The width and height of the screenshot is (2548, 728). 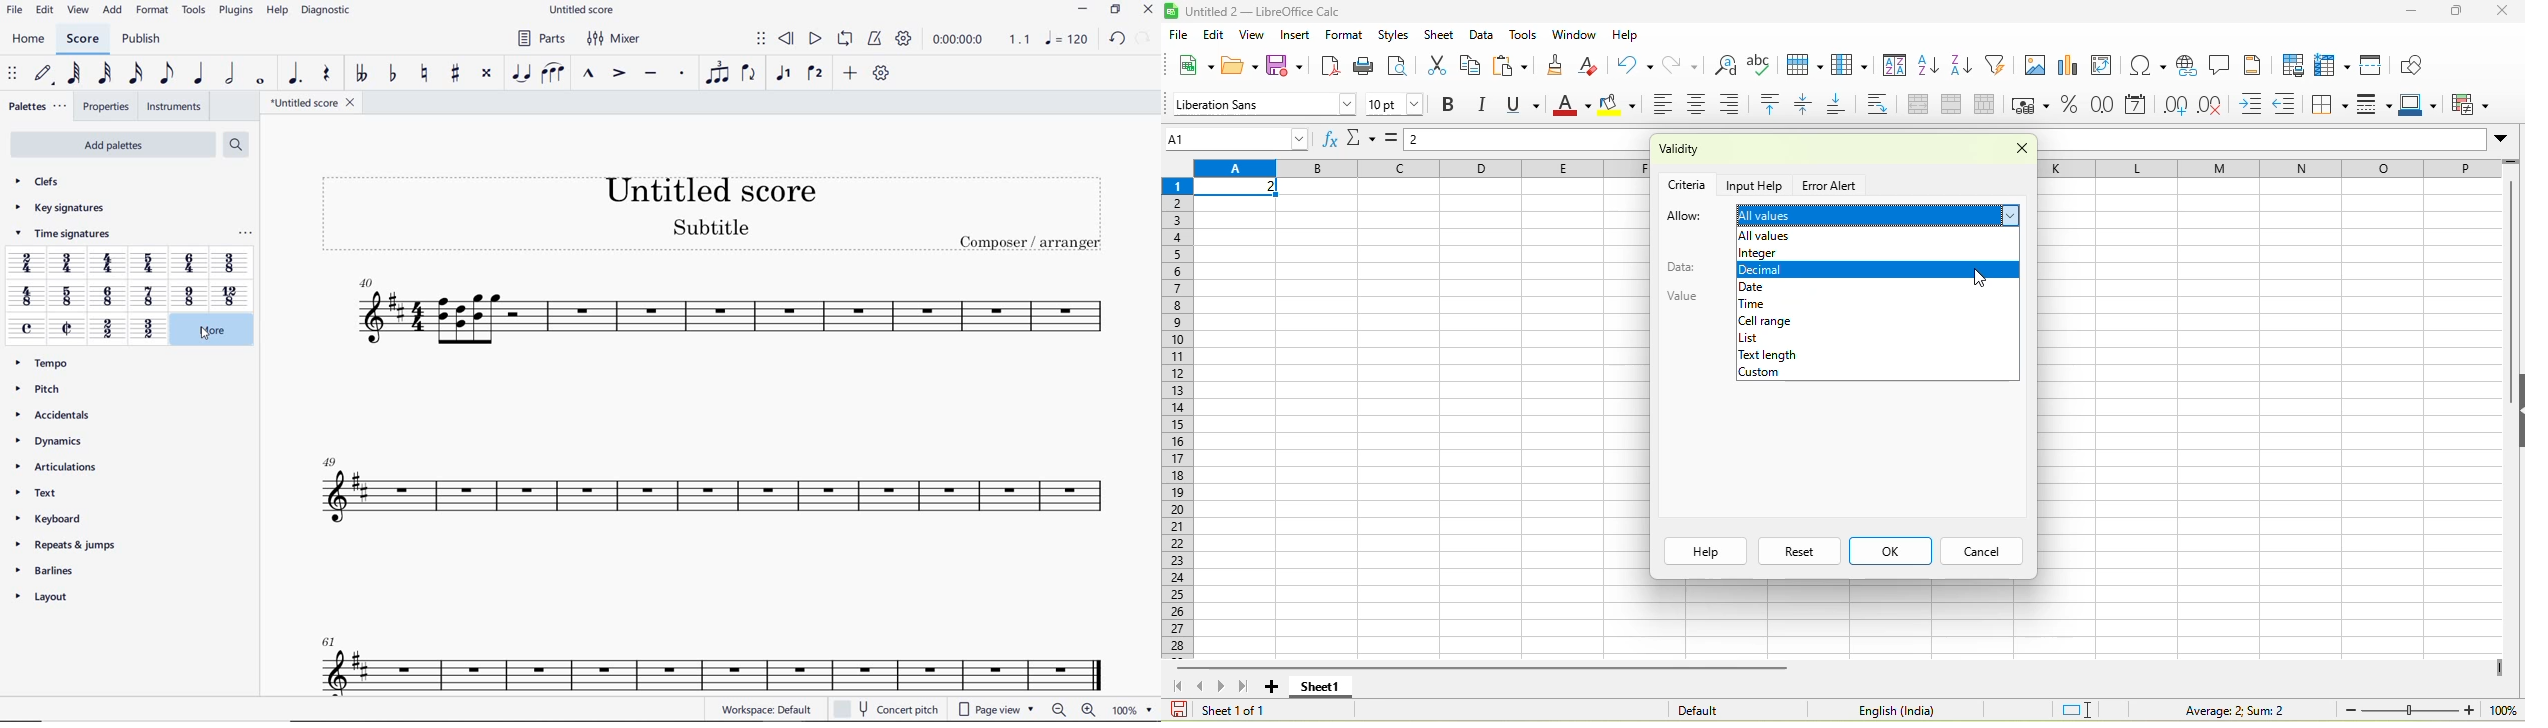 I want to click on ACCENT, so click(x=619, y=74).